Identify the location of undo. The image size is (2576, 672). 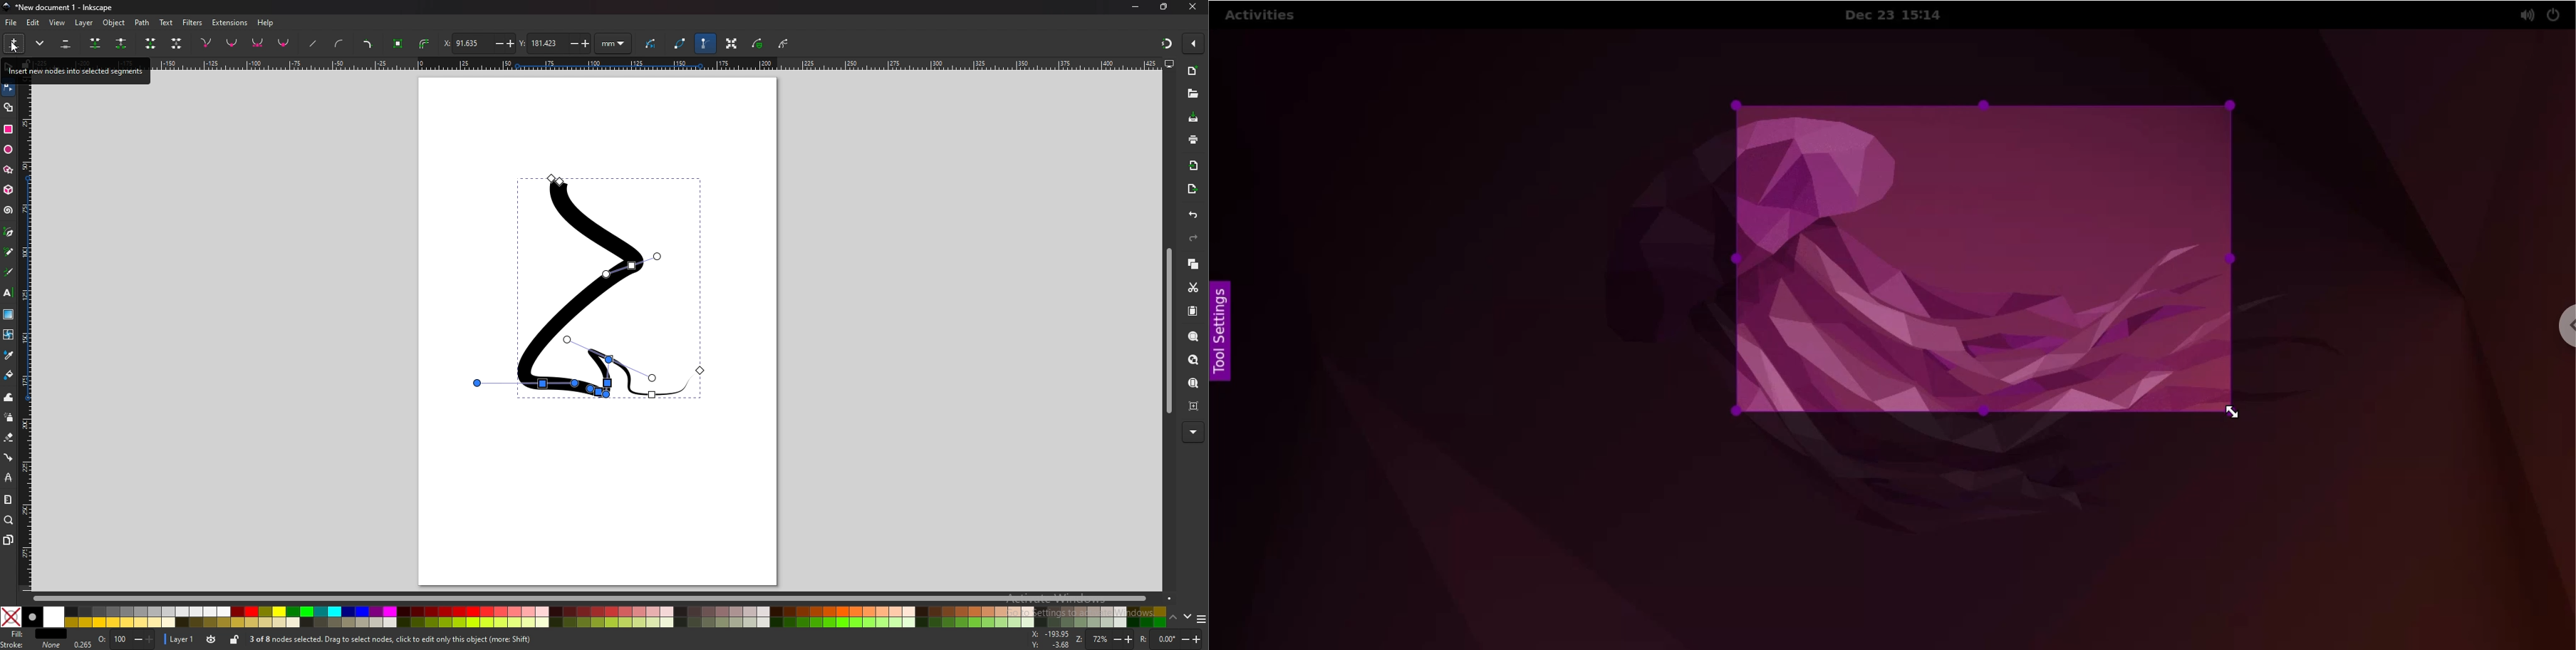
(1194, 215).